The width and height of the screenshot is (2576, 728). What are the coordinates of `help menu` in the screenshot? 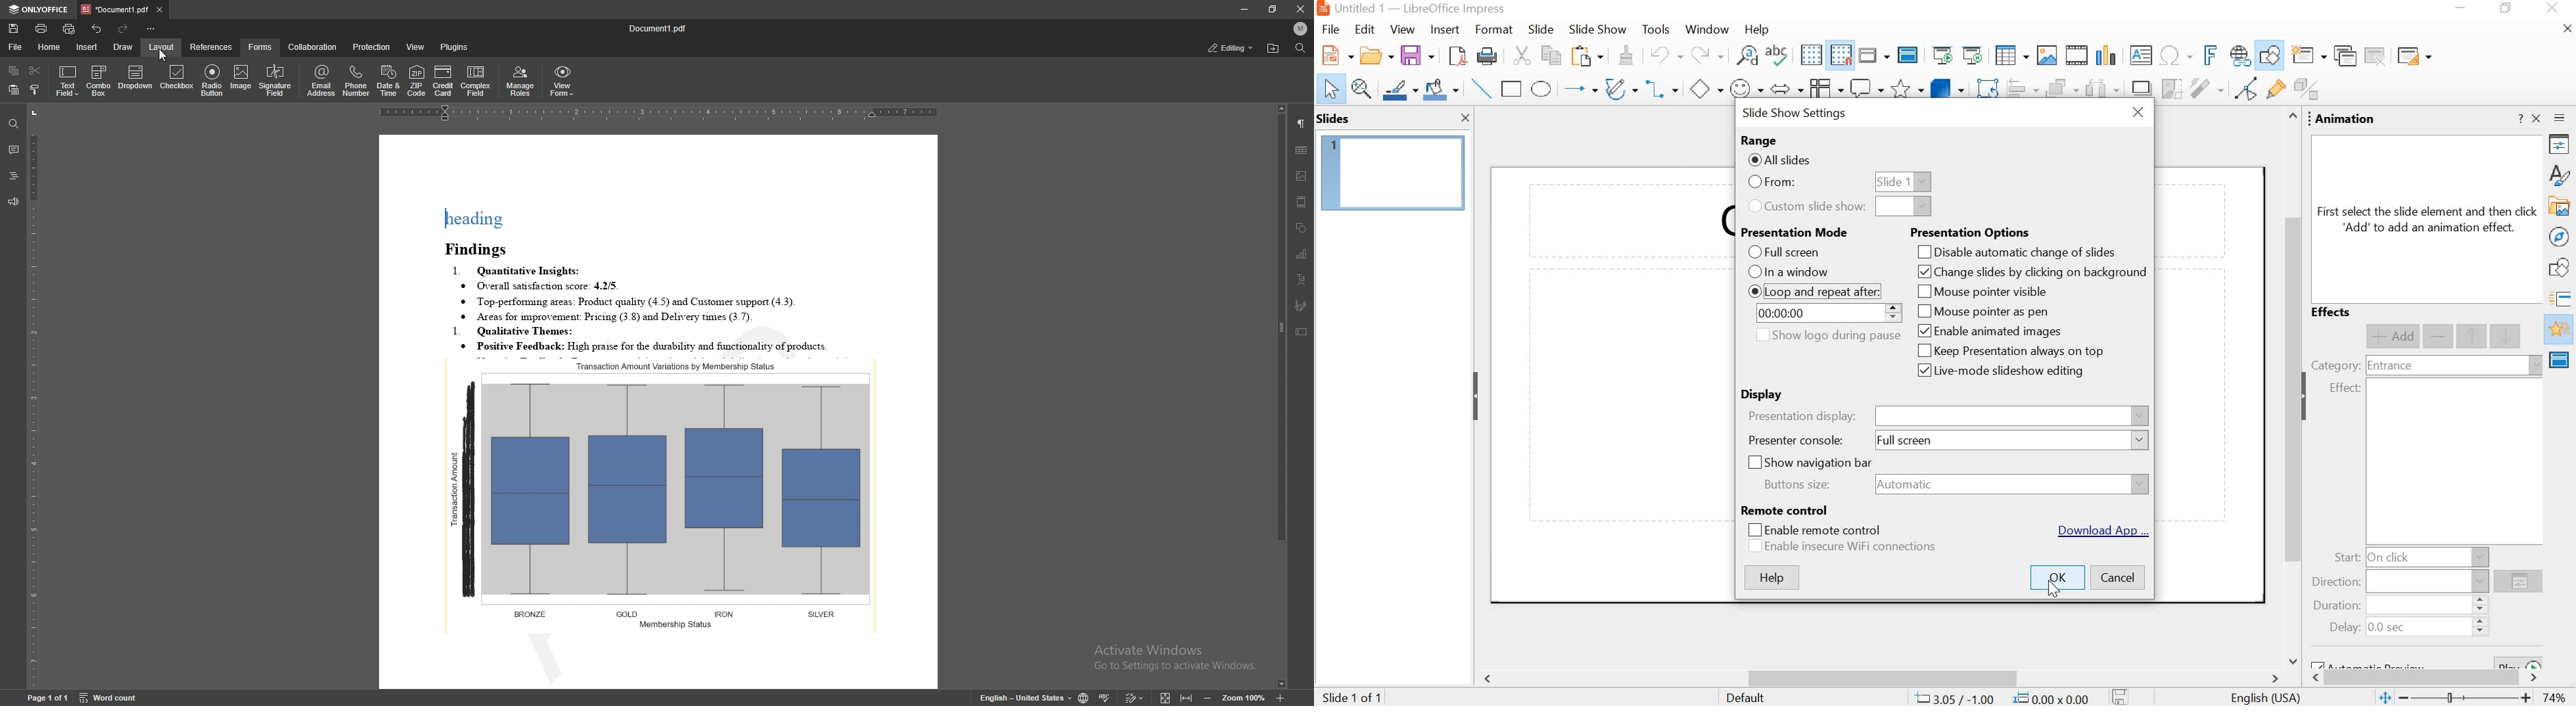 It's located at (1757, 30).